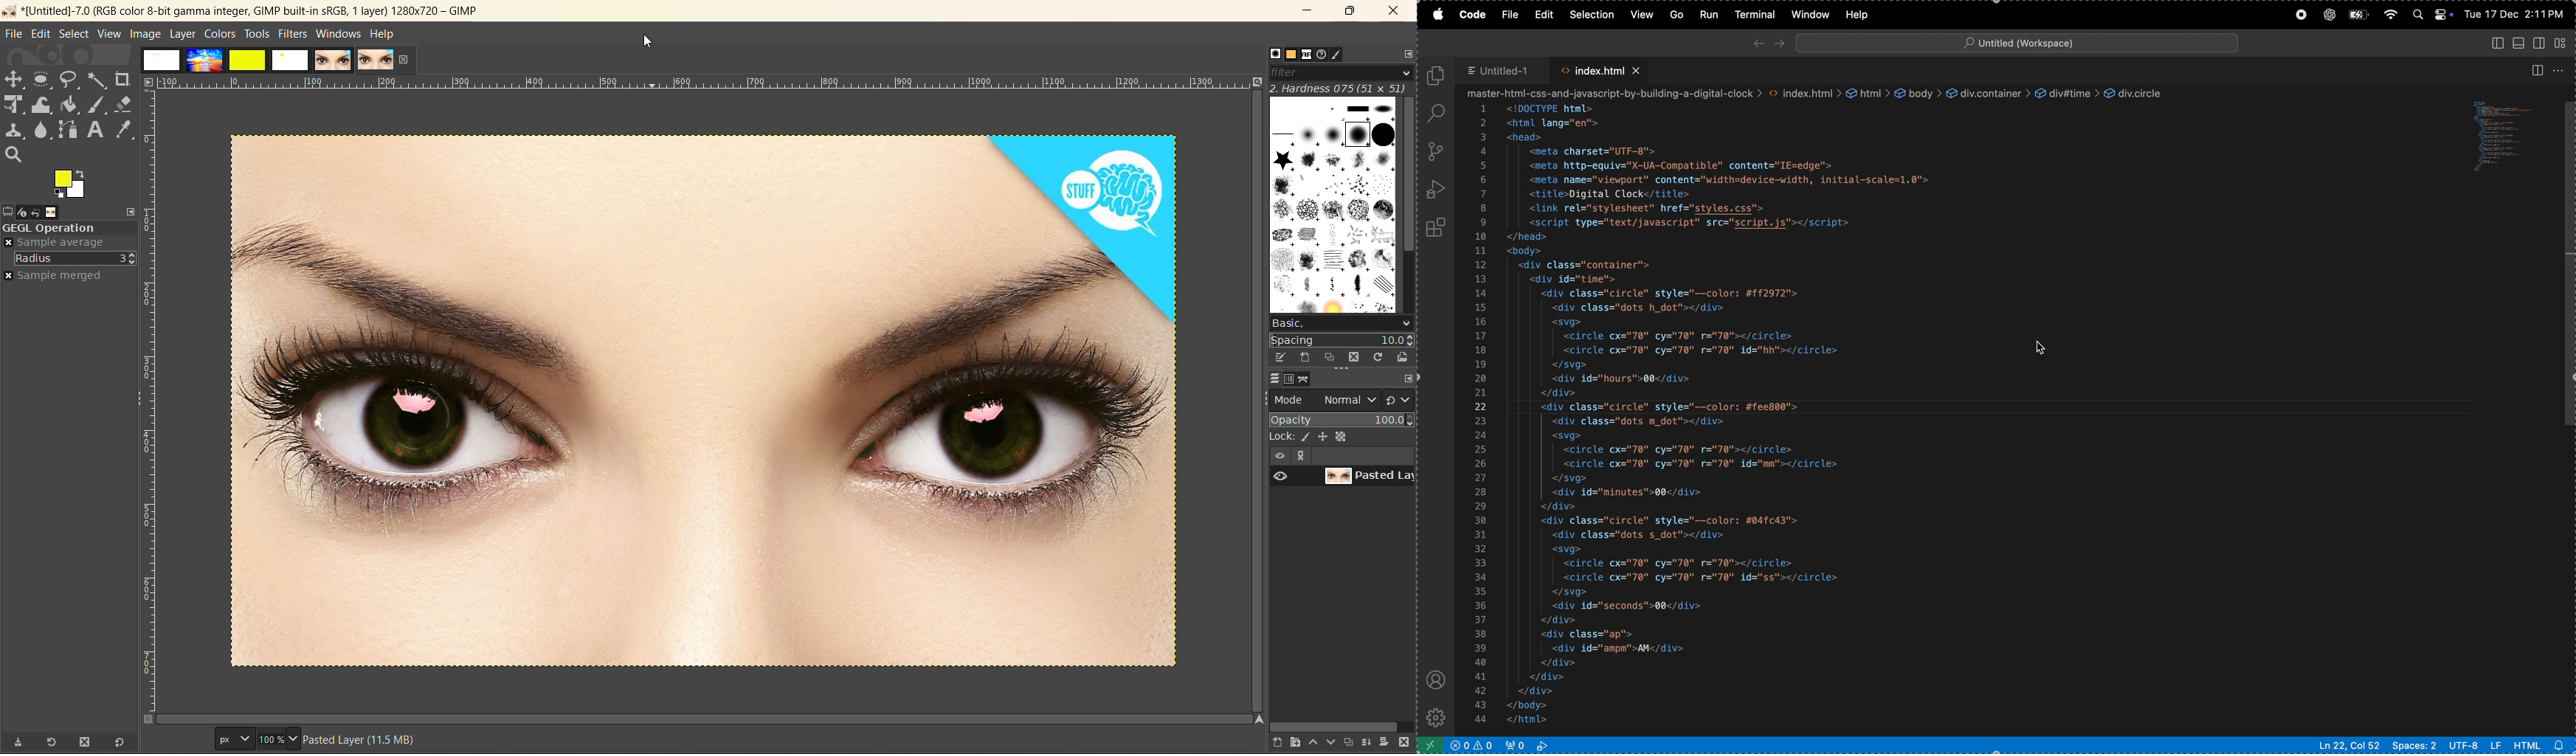 Image resolution: width=2576 pixels, height=756 pixels. I want to click on configure, so click(1407, 378).